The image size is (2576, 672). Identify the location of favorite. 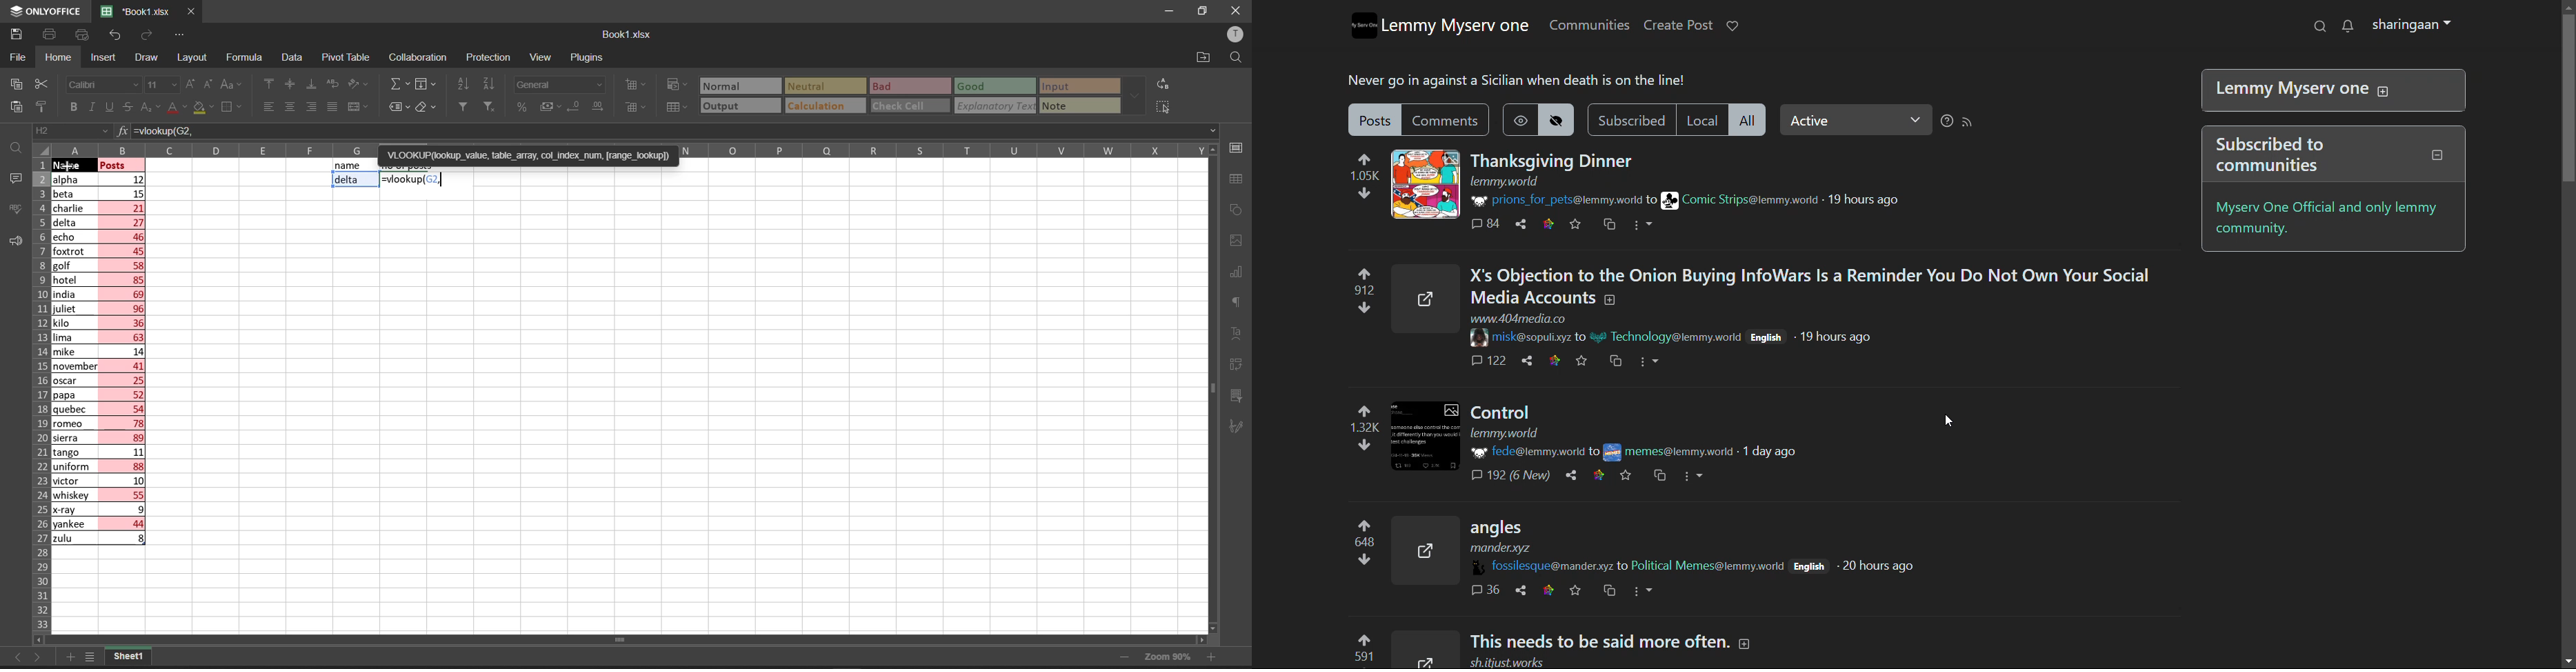
(1581, 361).